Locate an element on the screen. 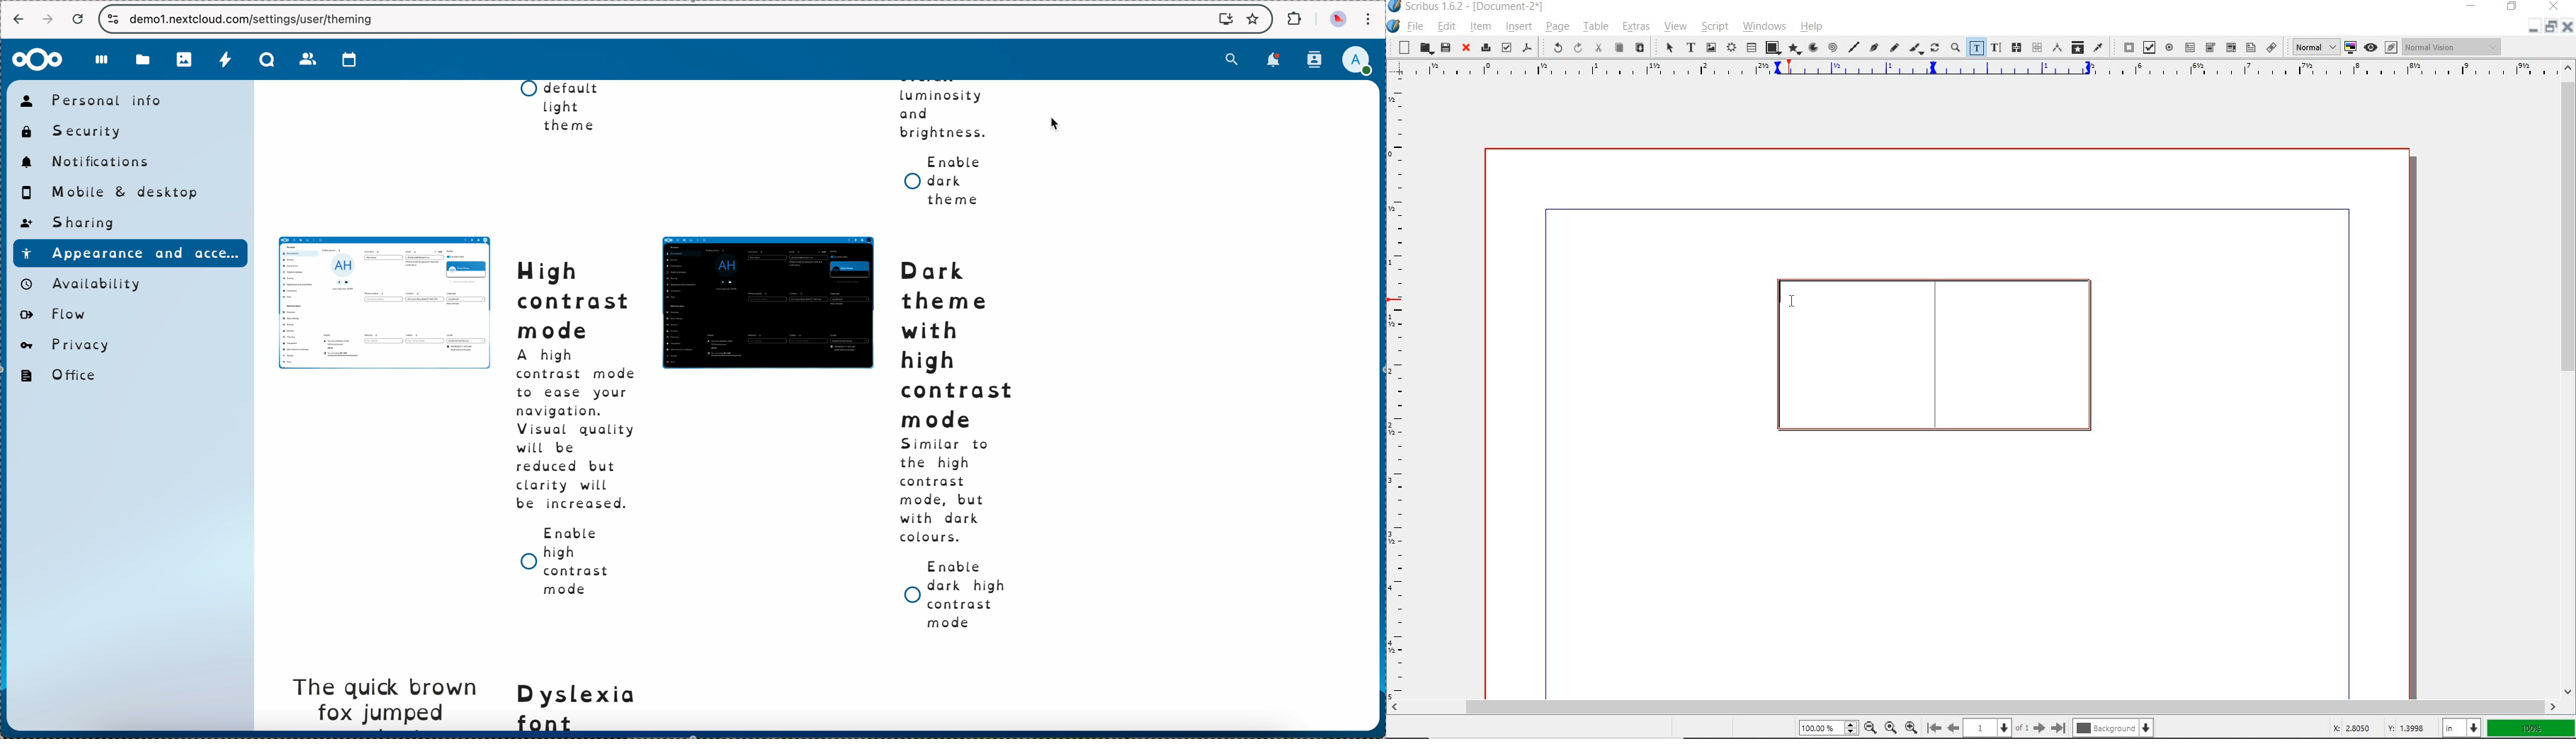 The height and width of the screenshot is (756, 2576). click on user profile is located at coordinates (1356, 61).